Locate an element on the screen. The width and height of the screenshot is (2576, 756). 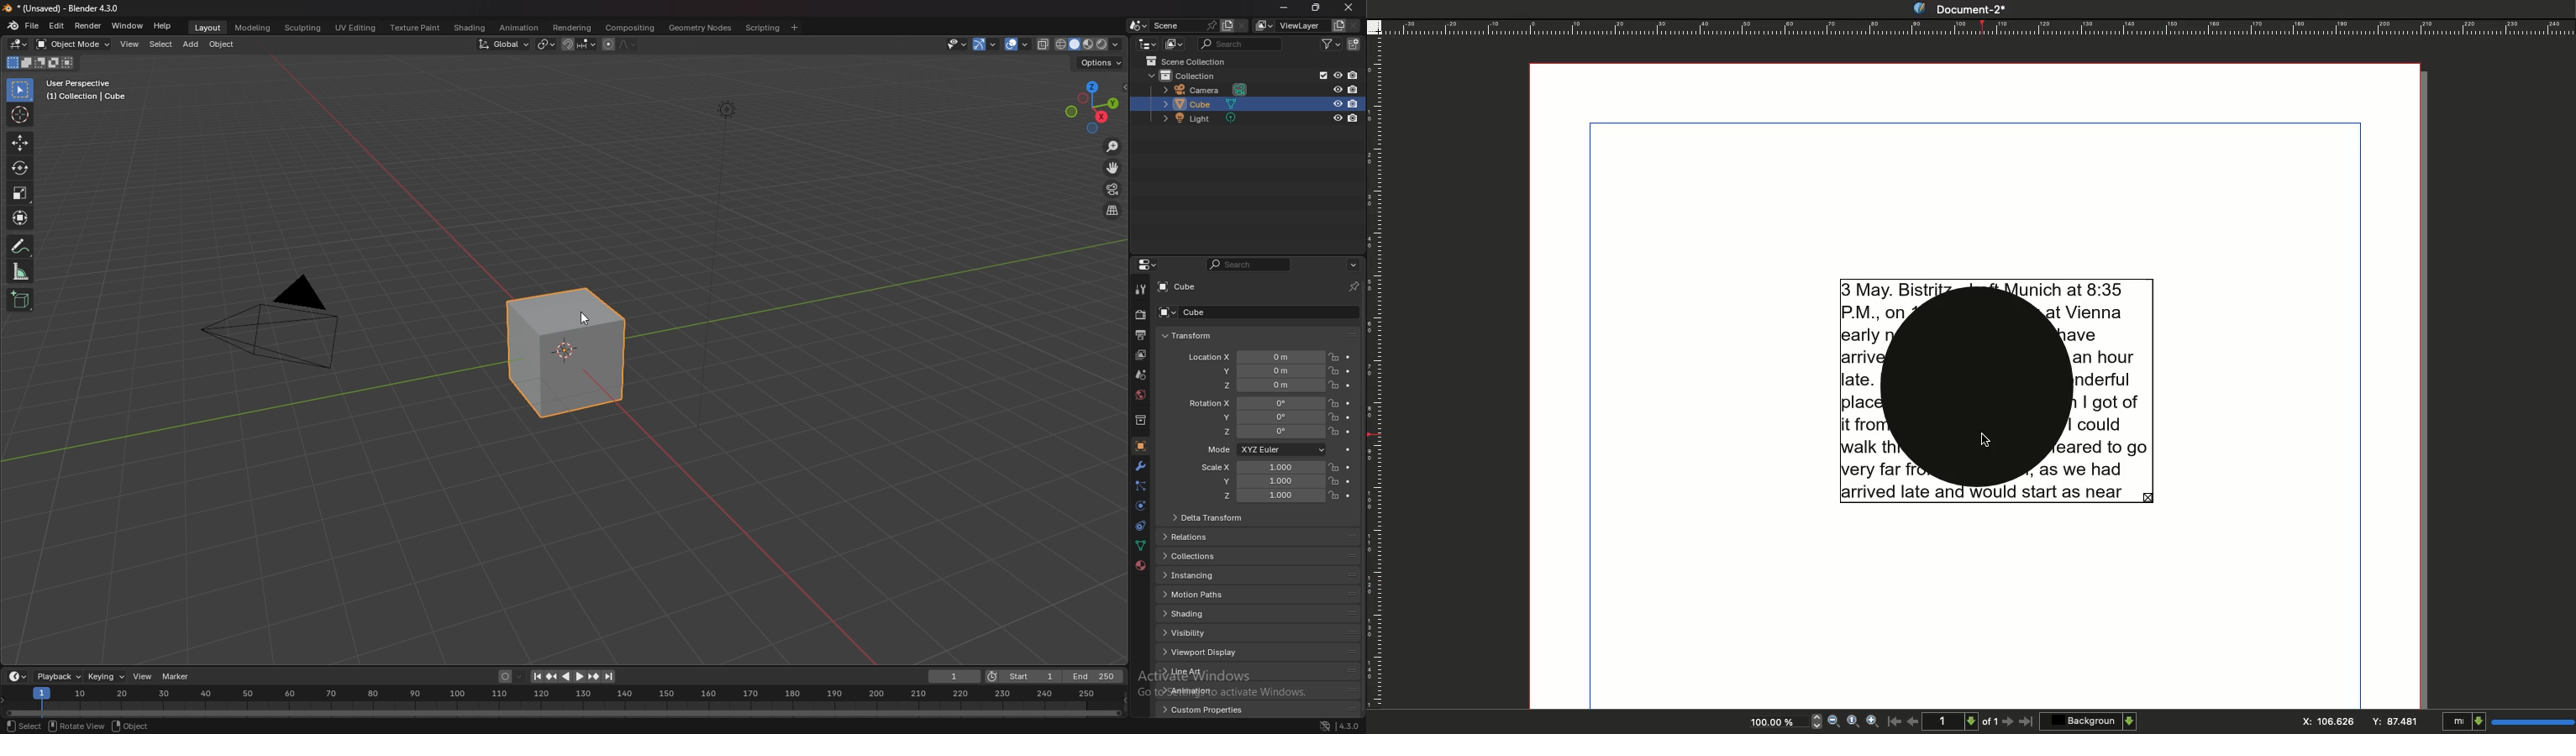
search is located at coordinates (1240, 43).